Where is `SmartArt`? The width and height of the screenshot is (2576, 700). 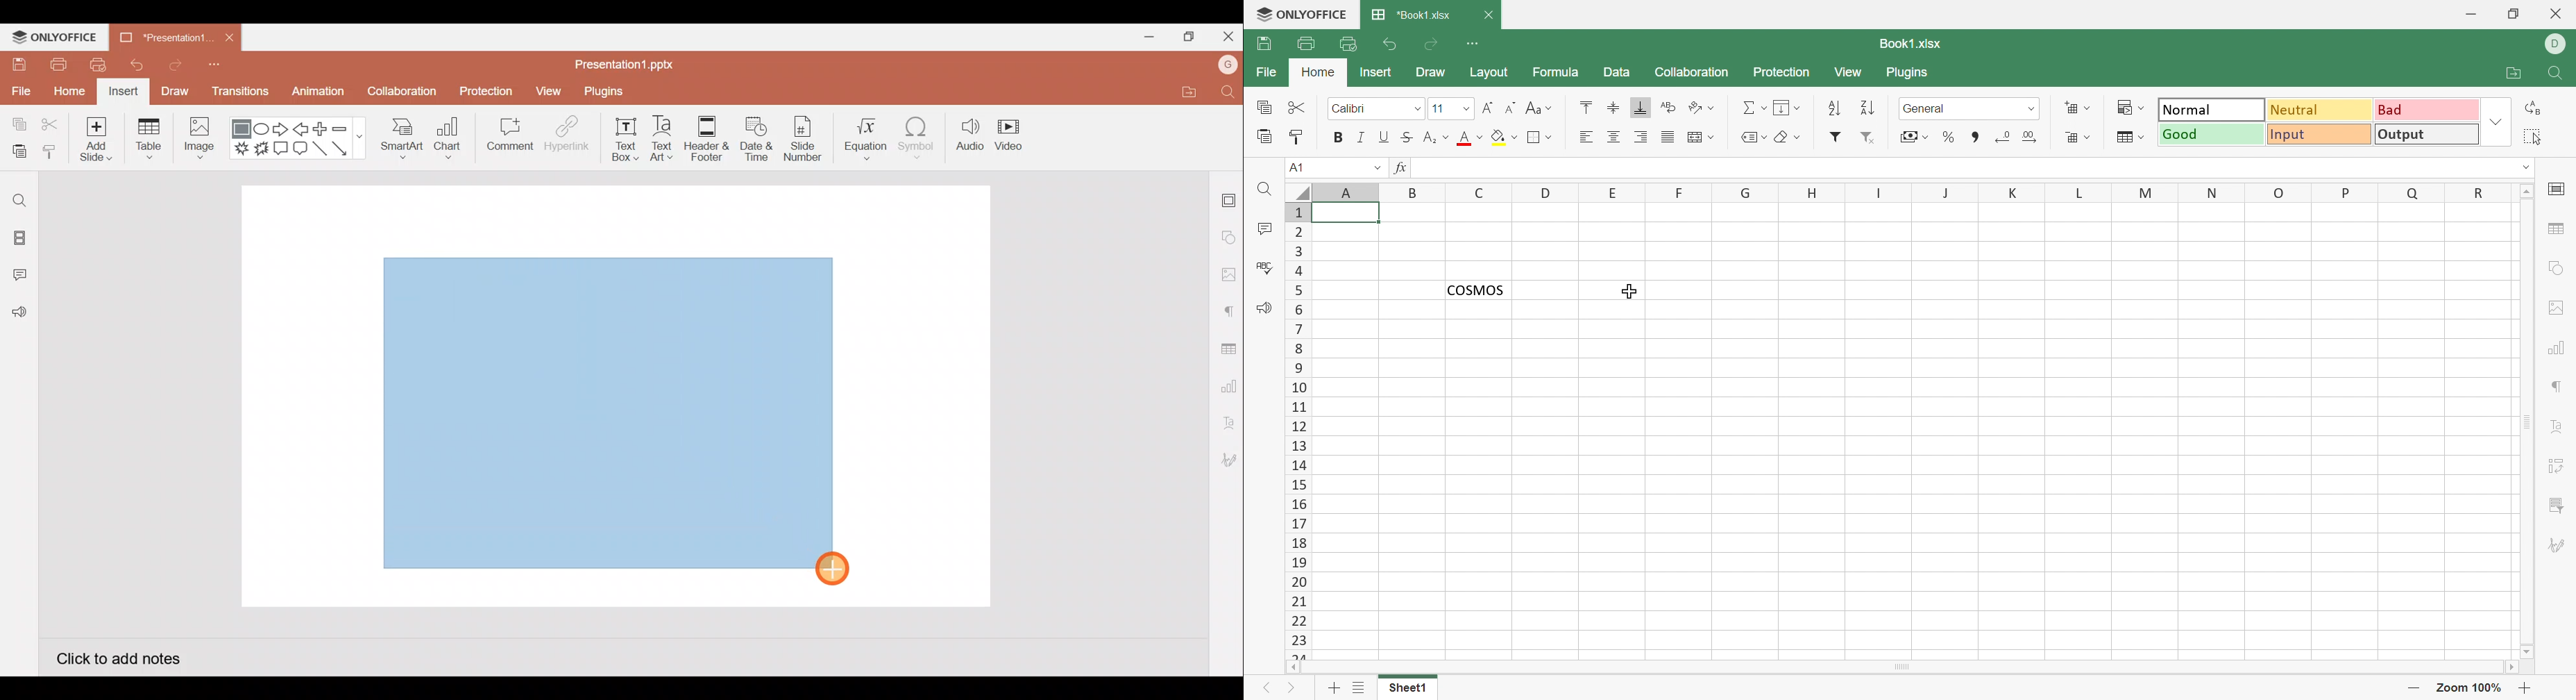
SmartArt is located at coordinates (401, 136).